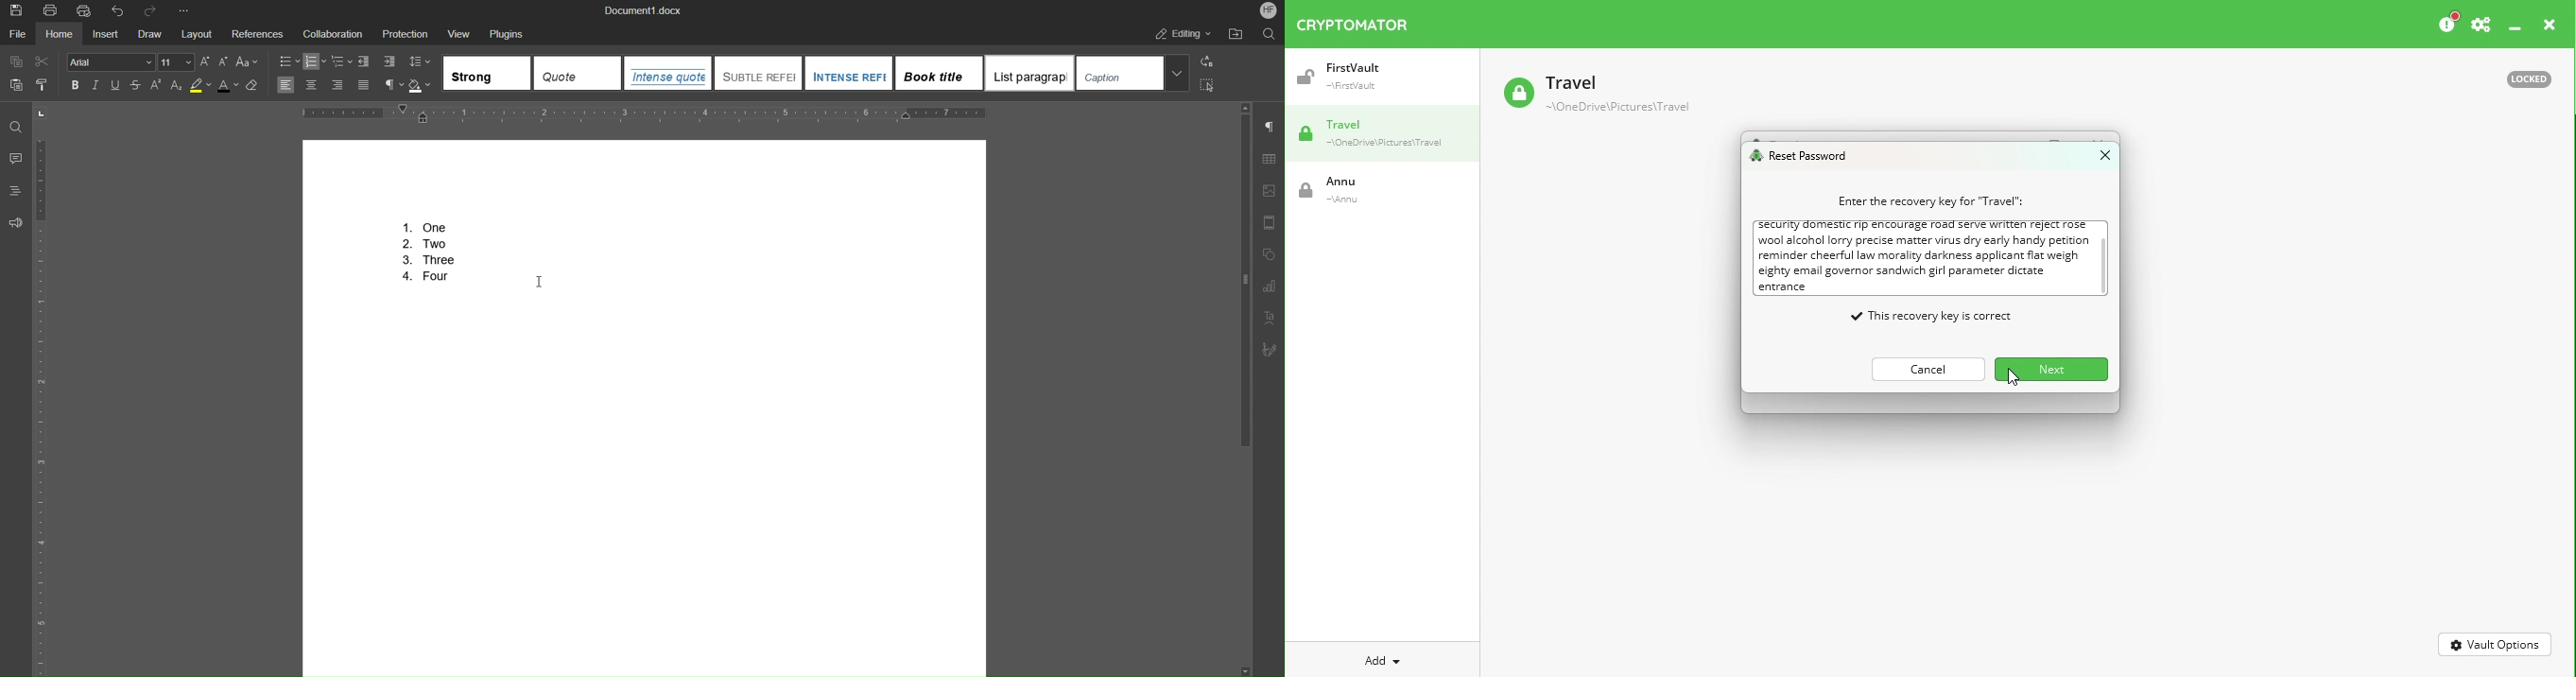  Describe the element at coordinates (1134, 72) in the screenshot. I see `Caption` at that location.